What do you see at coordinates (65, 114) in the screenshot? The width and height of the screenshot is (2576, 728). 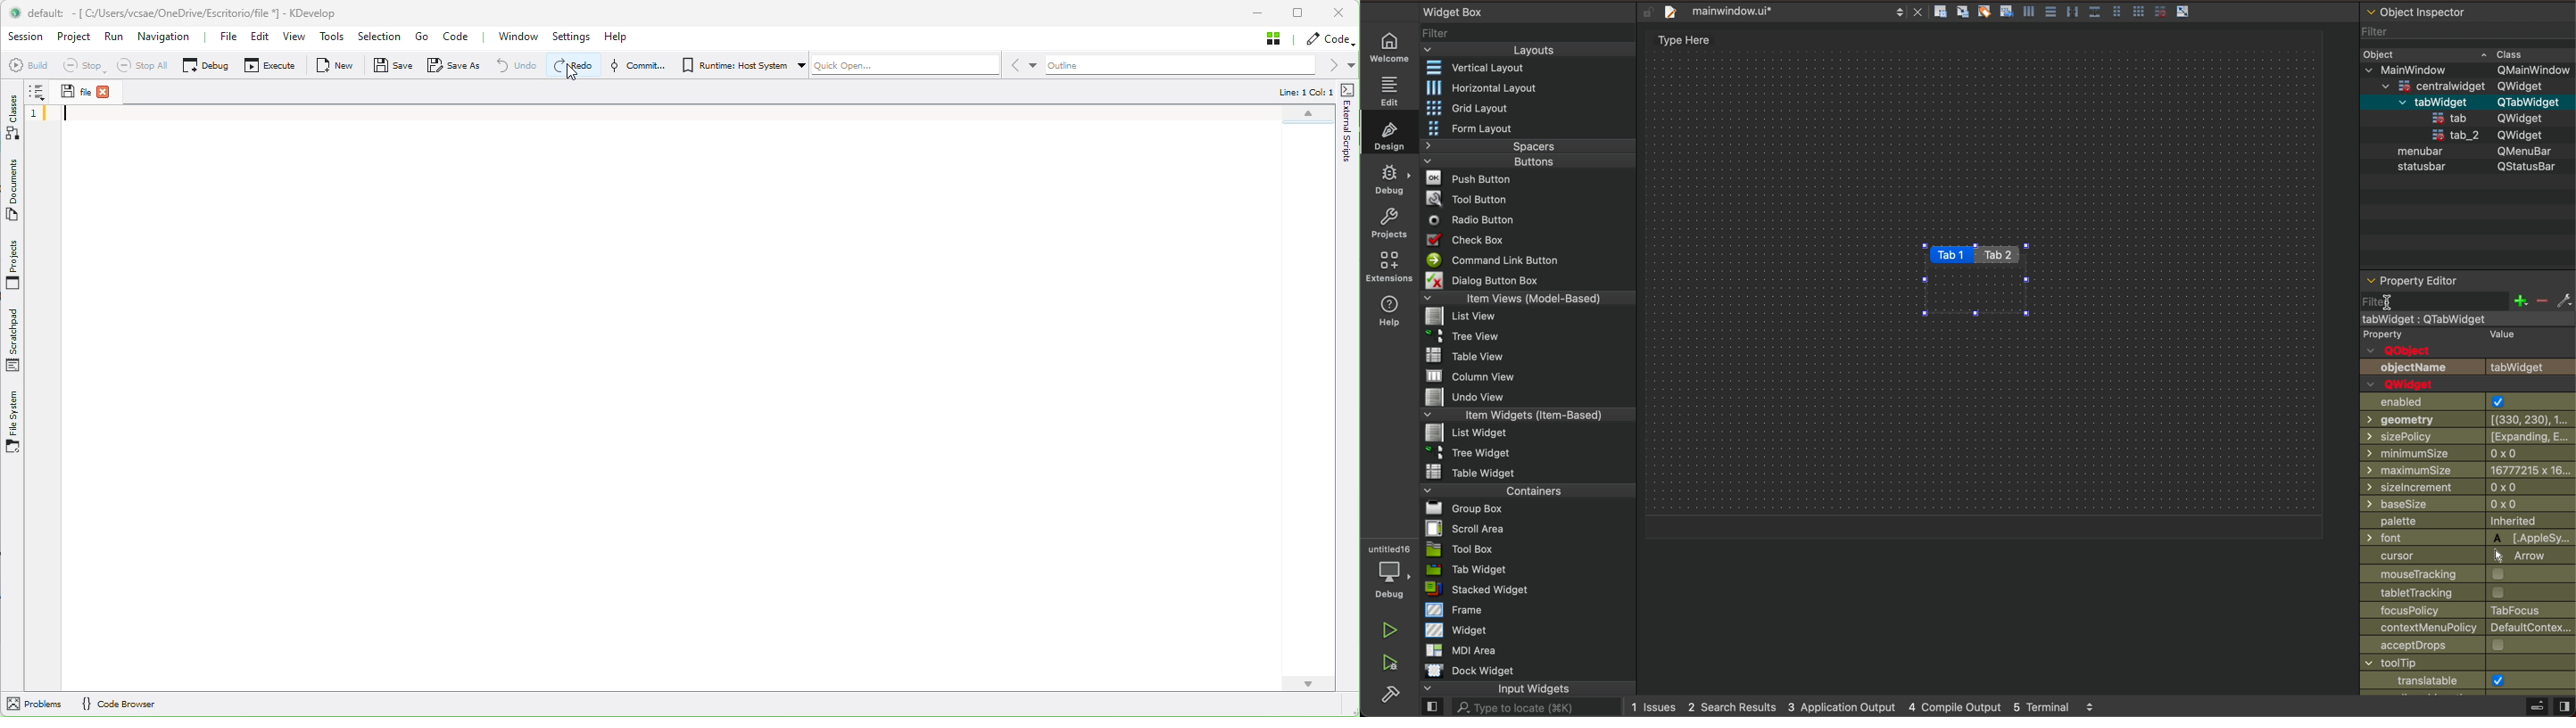 I see `Cursor` at bounding box center [65, 114].